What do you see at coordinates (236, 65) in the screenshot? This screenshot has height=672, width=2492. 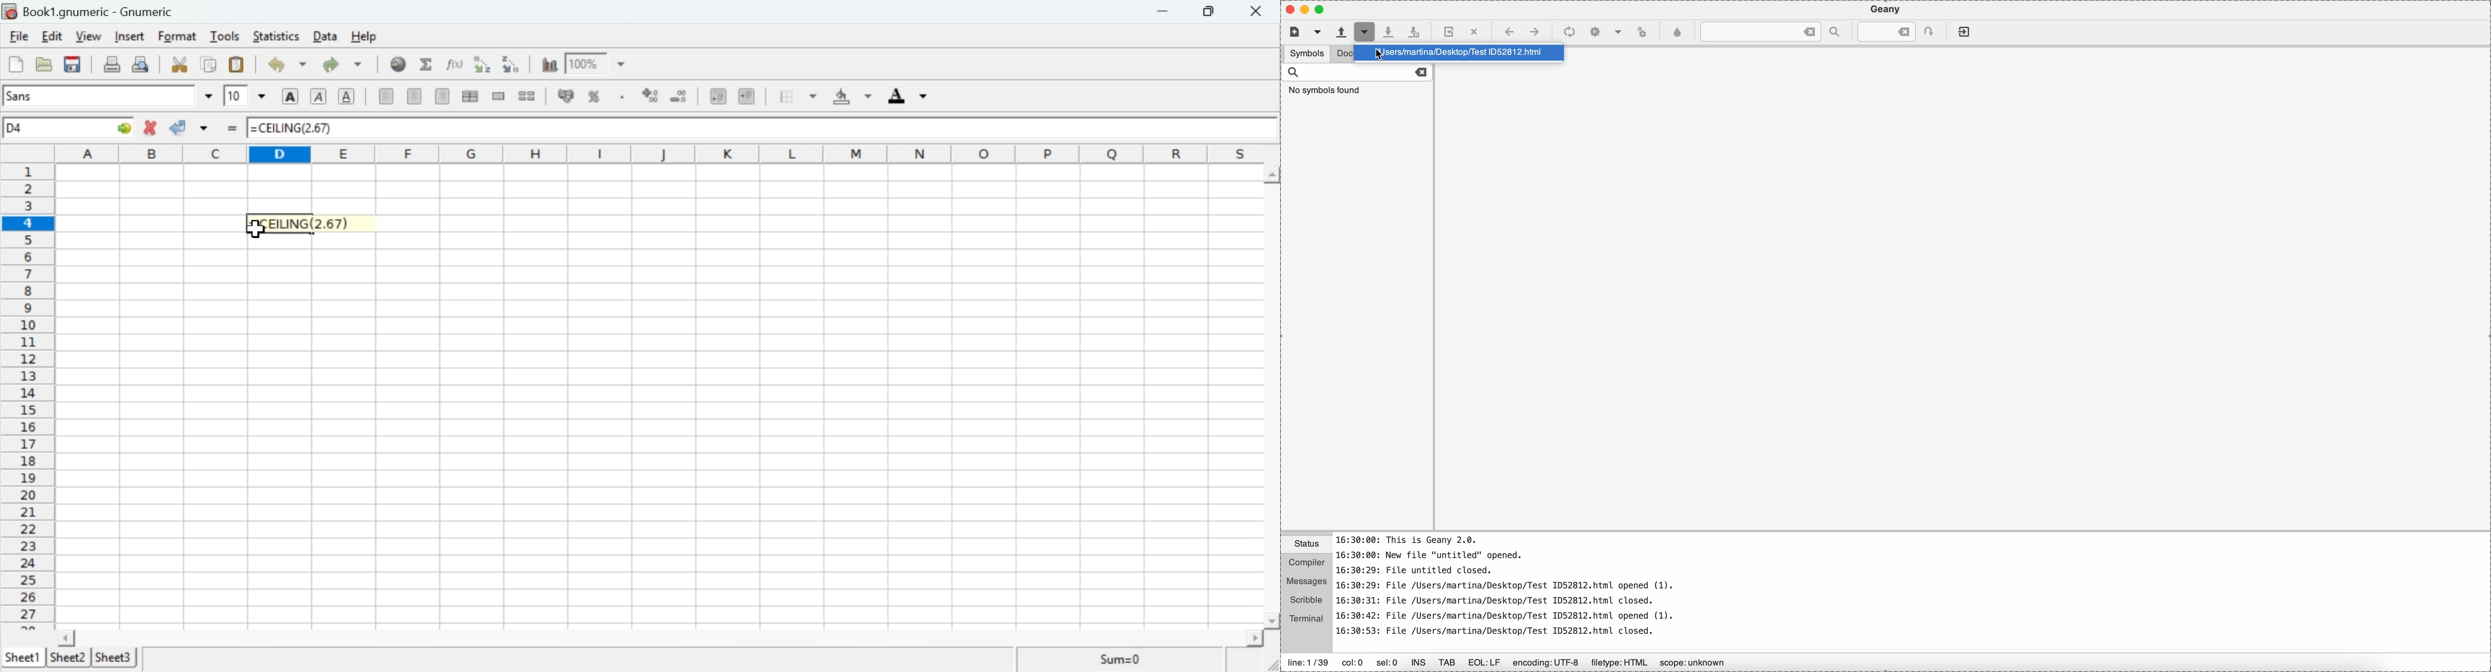 I see `Paste` at bounding box center [236, 65].